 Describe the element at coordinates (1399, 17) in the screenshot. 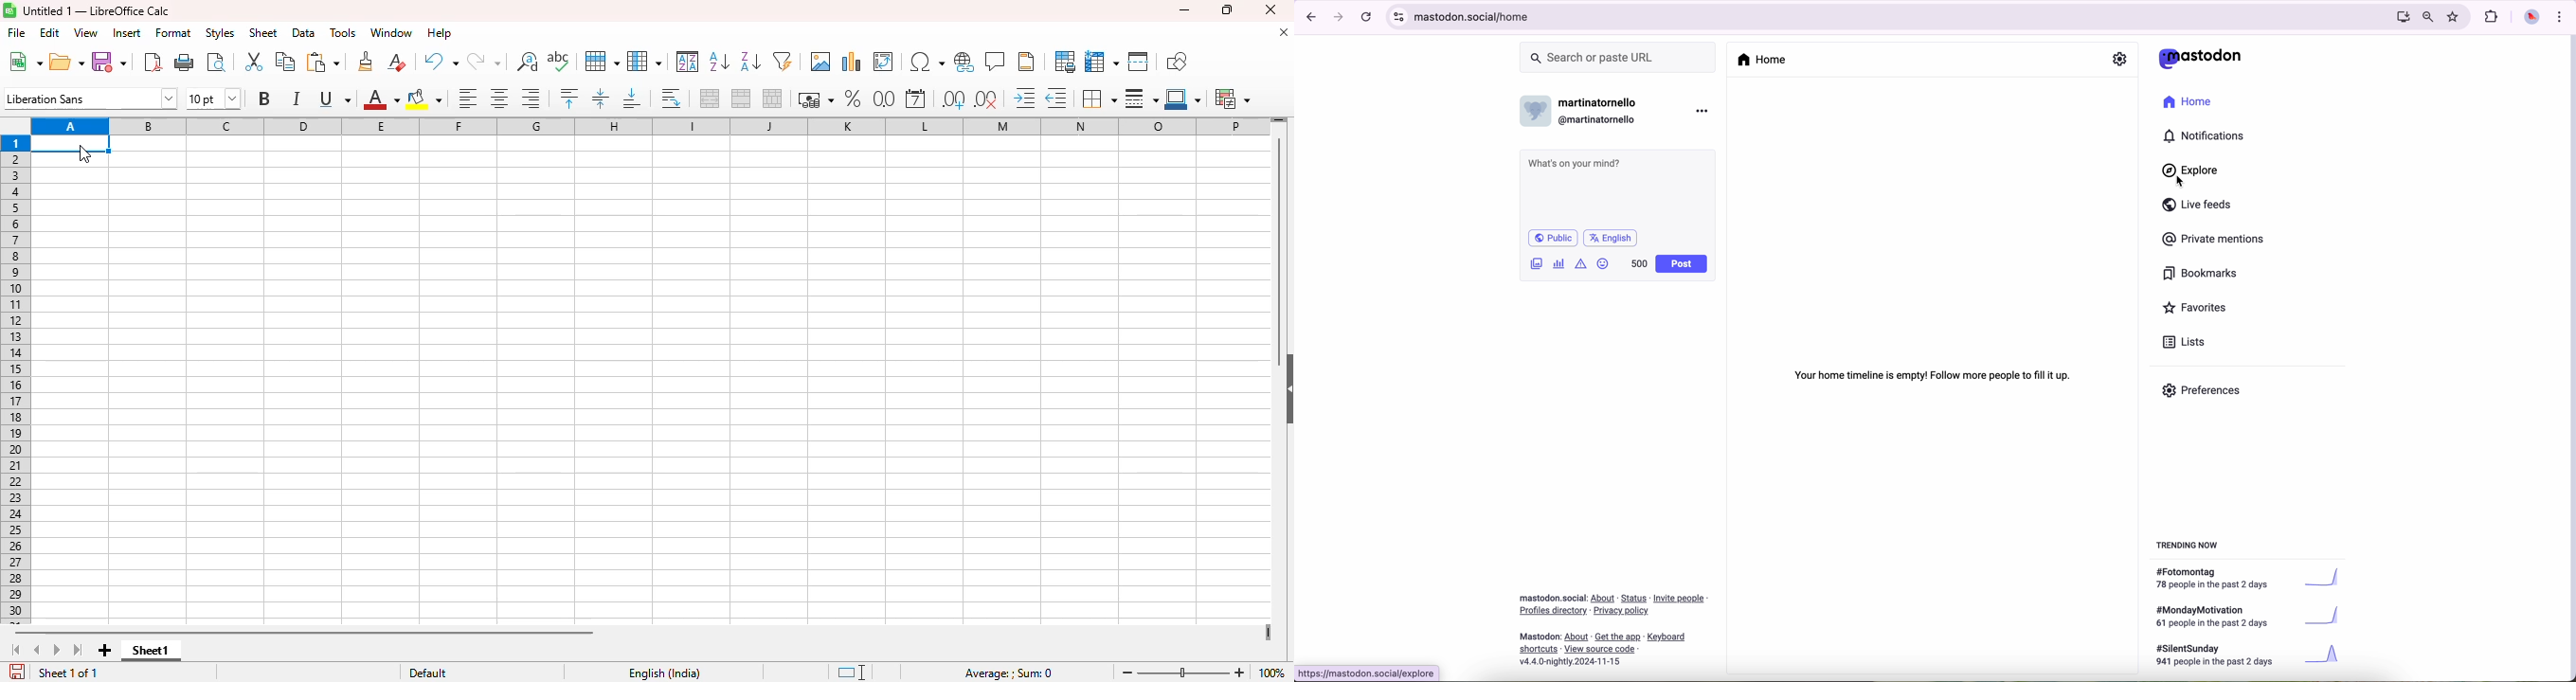

I see `controls` at that location.